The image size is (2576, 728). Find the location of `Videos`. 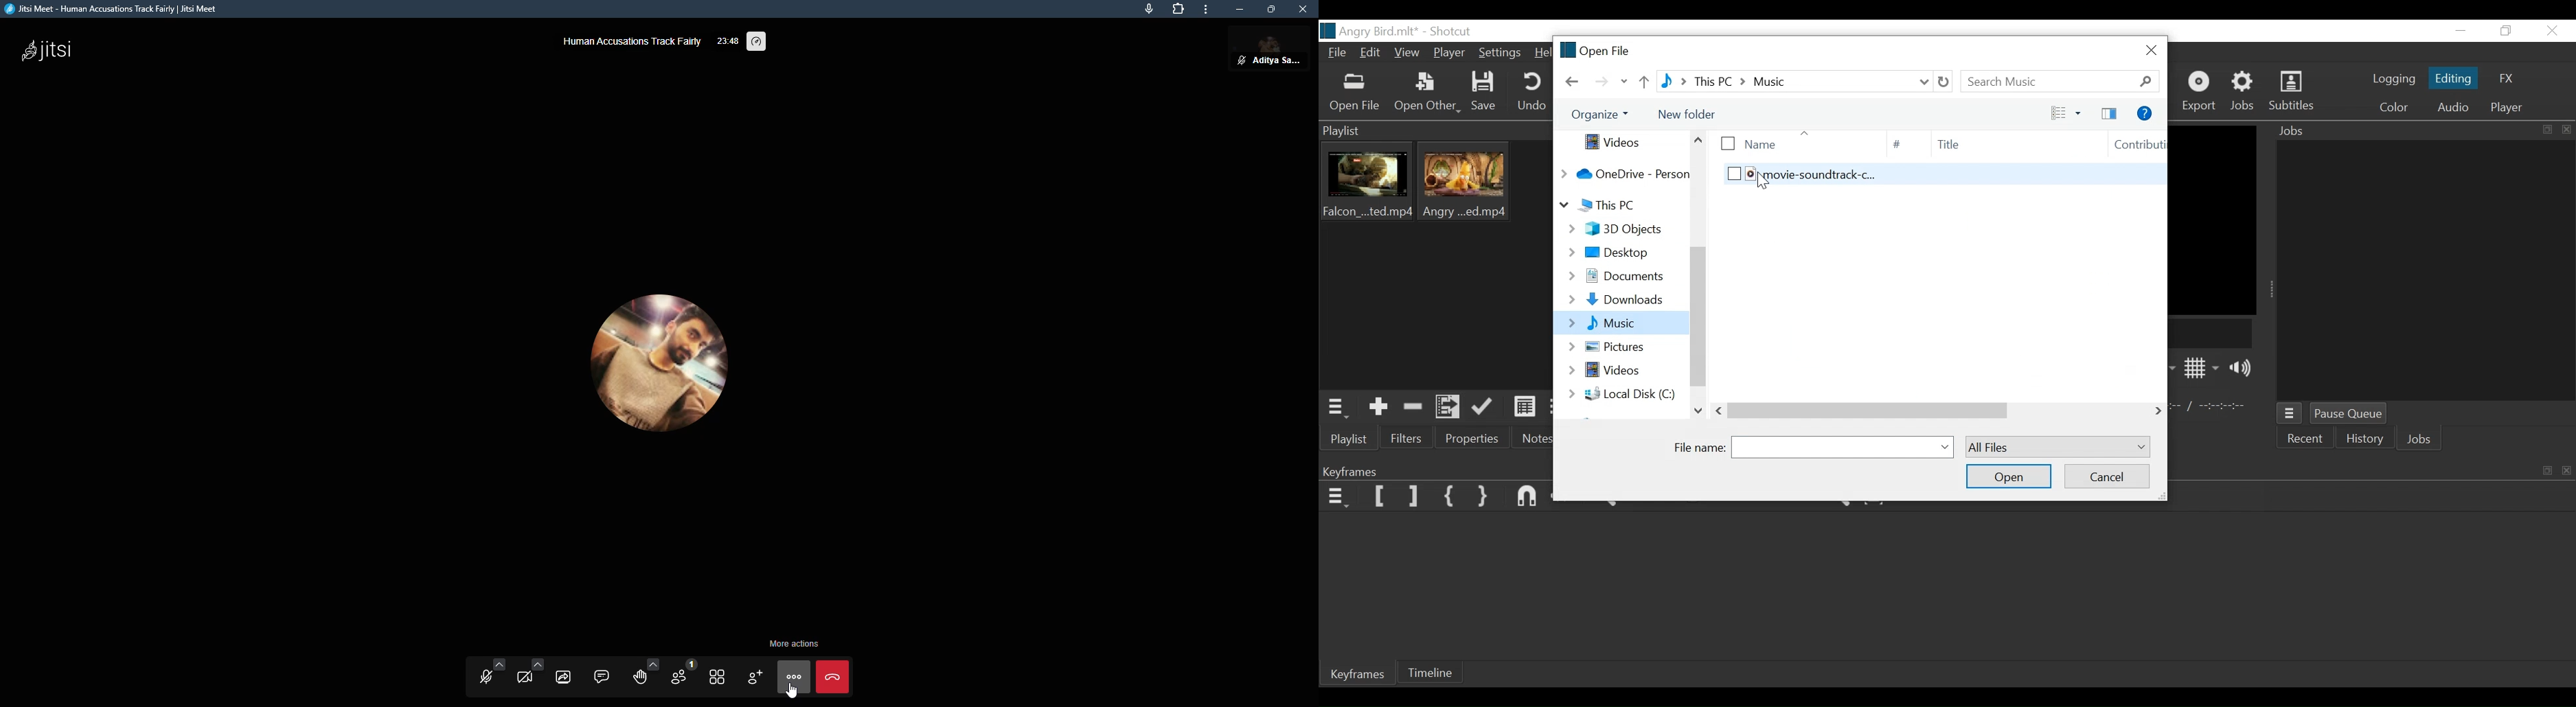

Videos is located at coordinates (1624, 371).